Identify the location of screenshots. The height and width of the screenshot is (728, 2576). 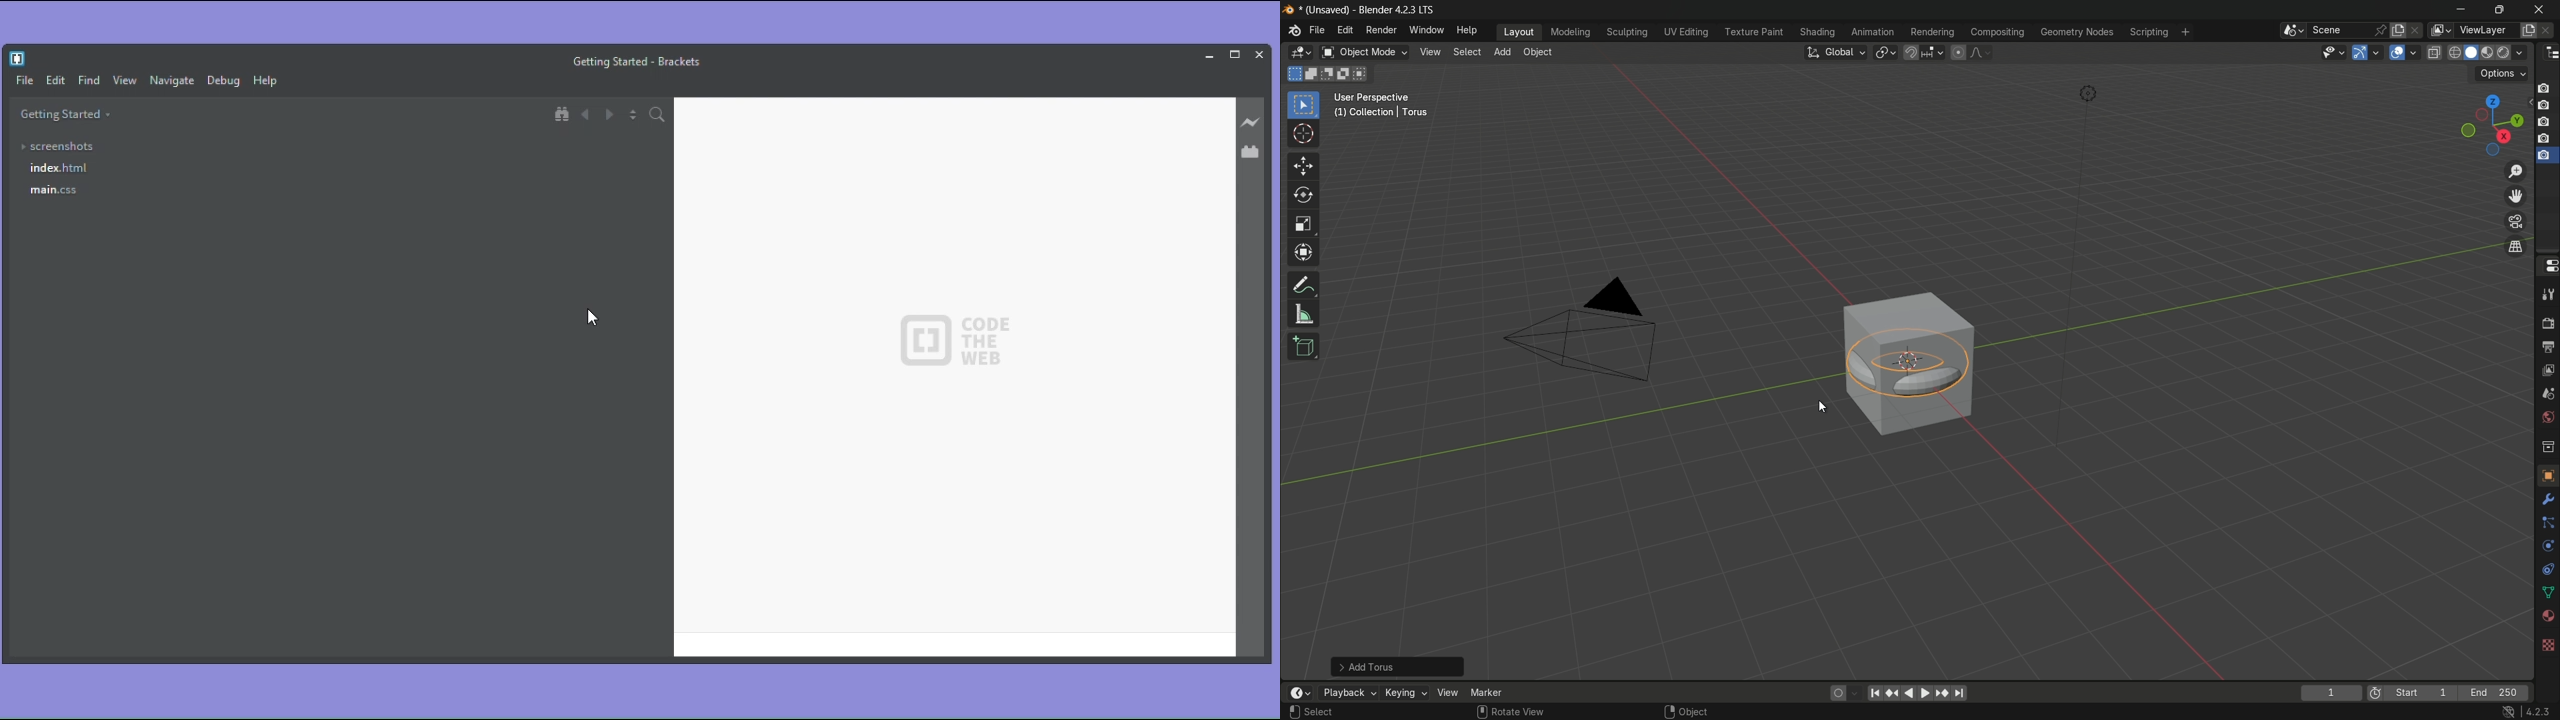
(60, 146).